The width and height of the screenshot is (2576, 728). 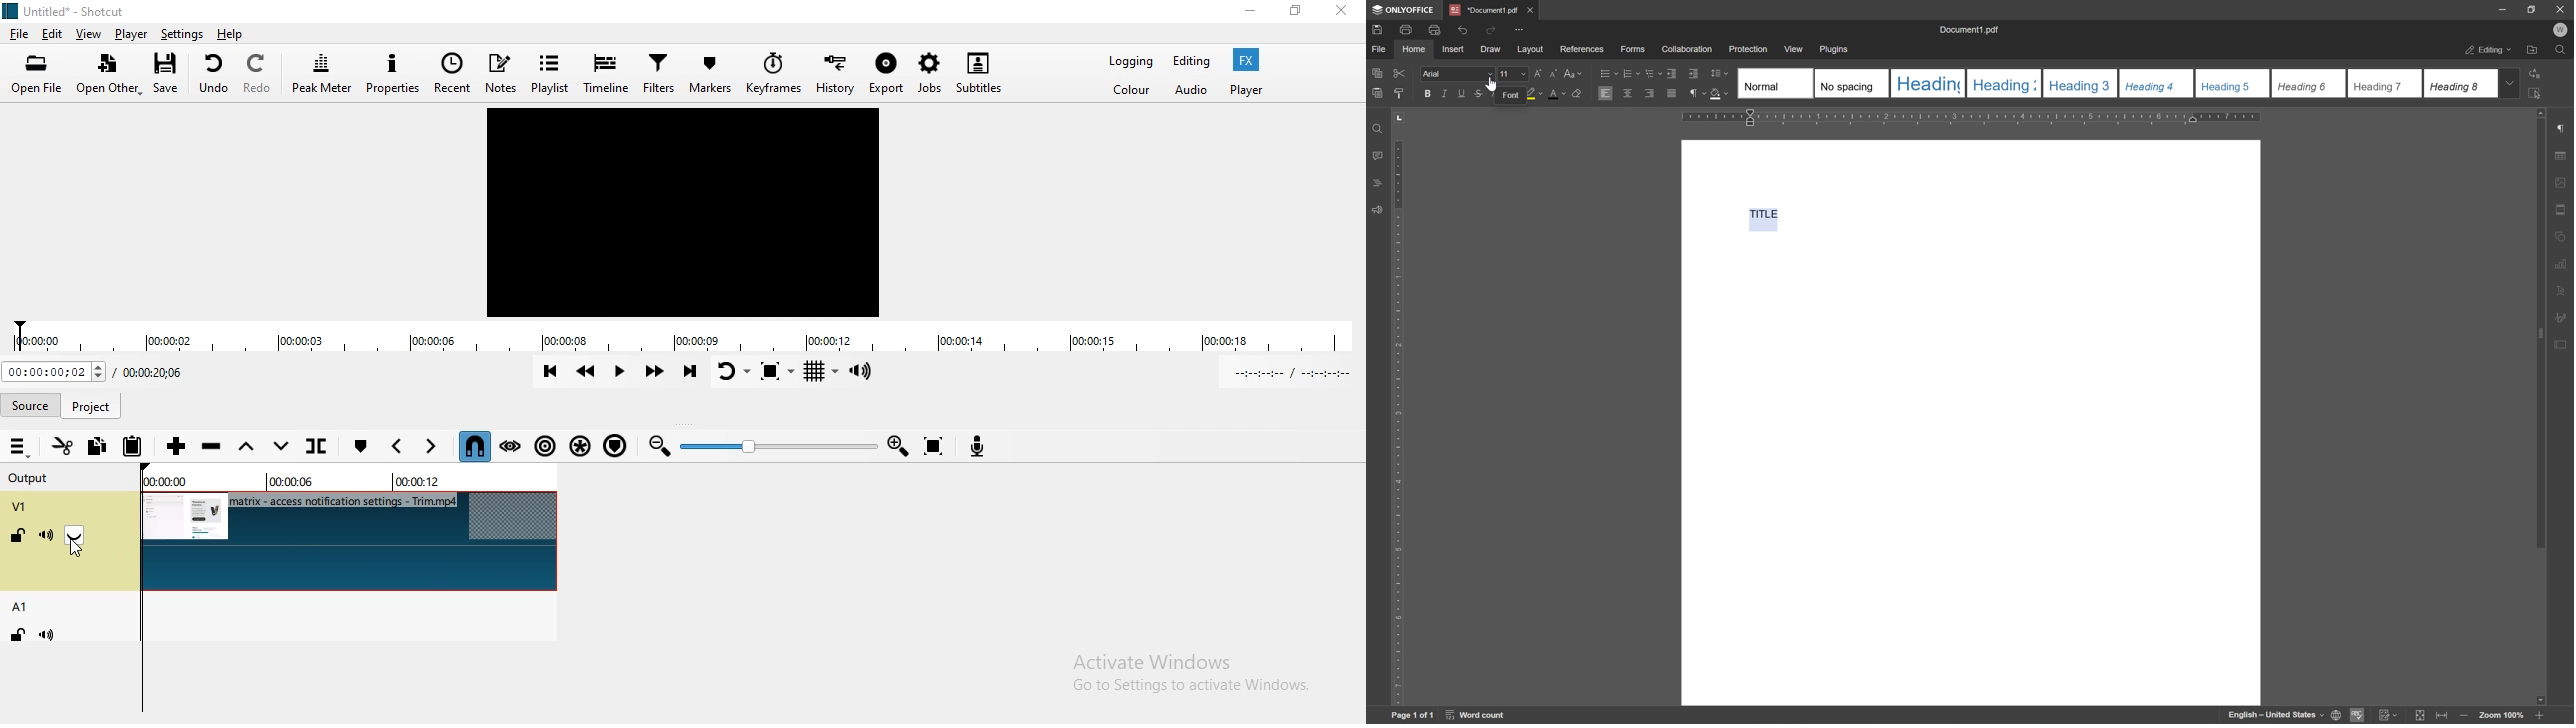 I want to click on customize quick access toolbar, so click(x=1521, y=29).